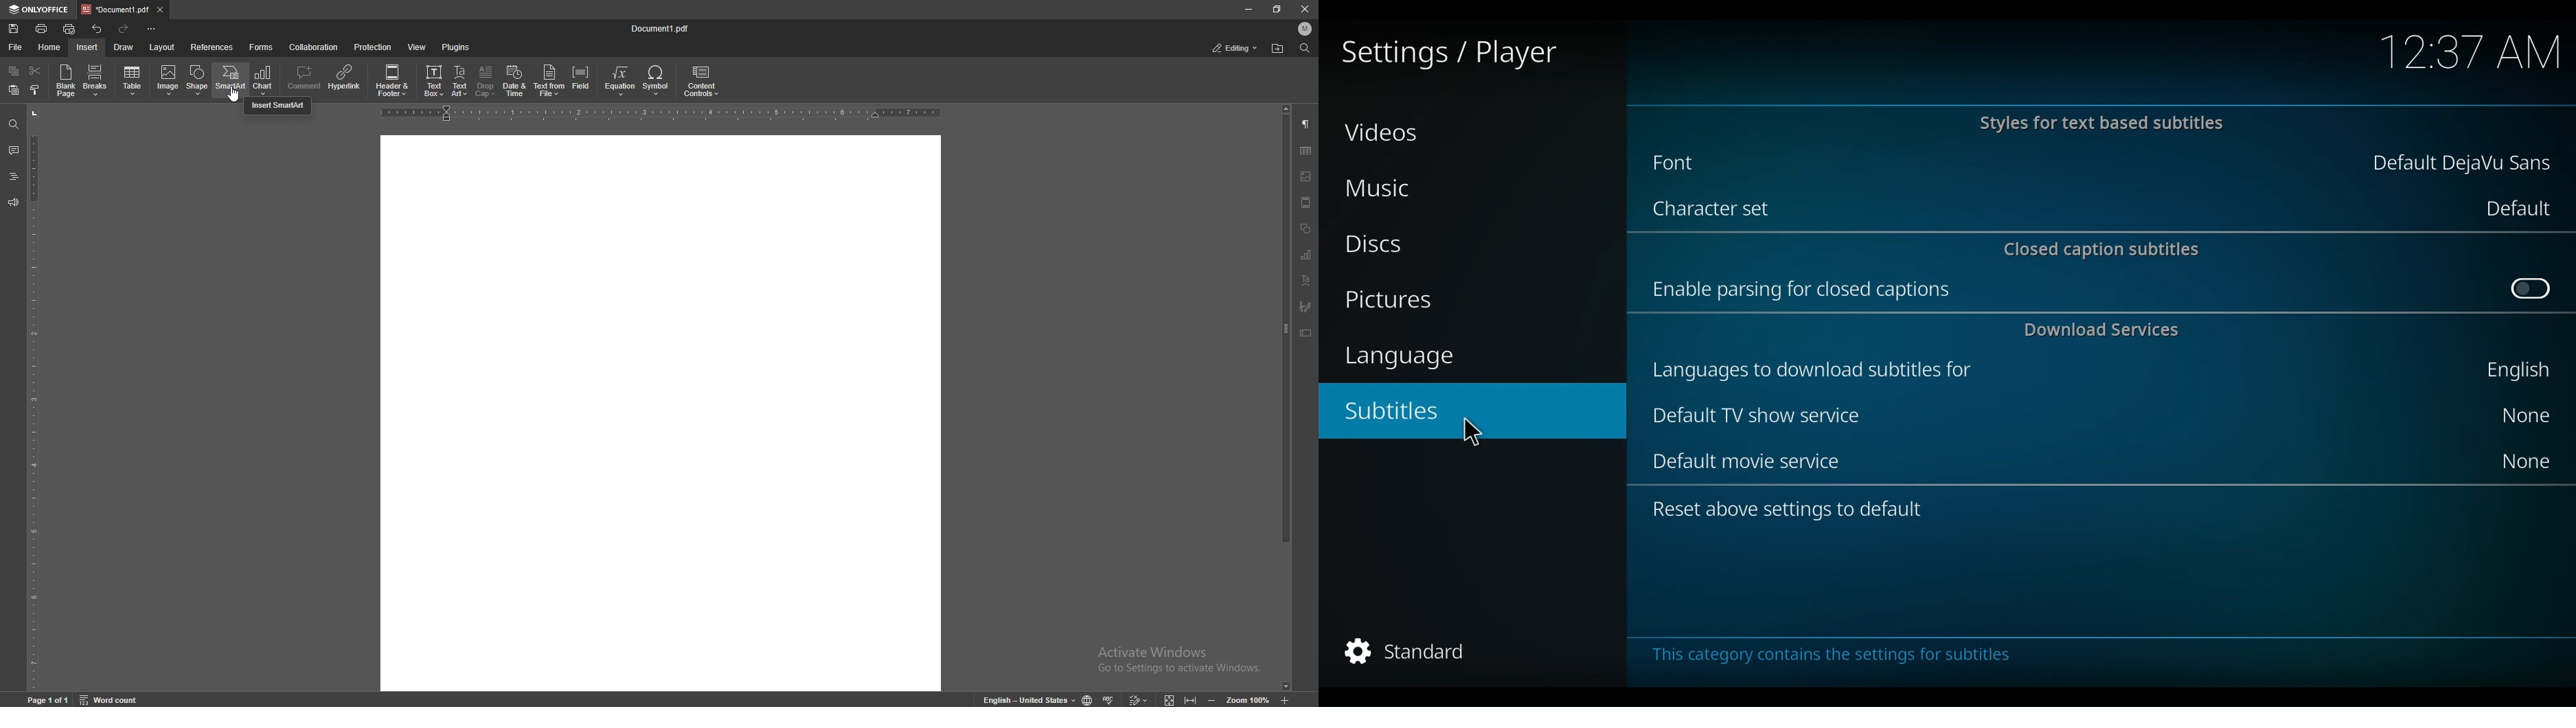 This screenshot has height=728, width=2576. Describe the element at coordinates (163, 47) in the screenshot. I see `layout` at that location.